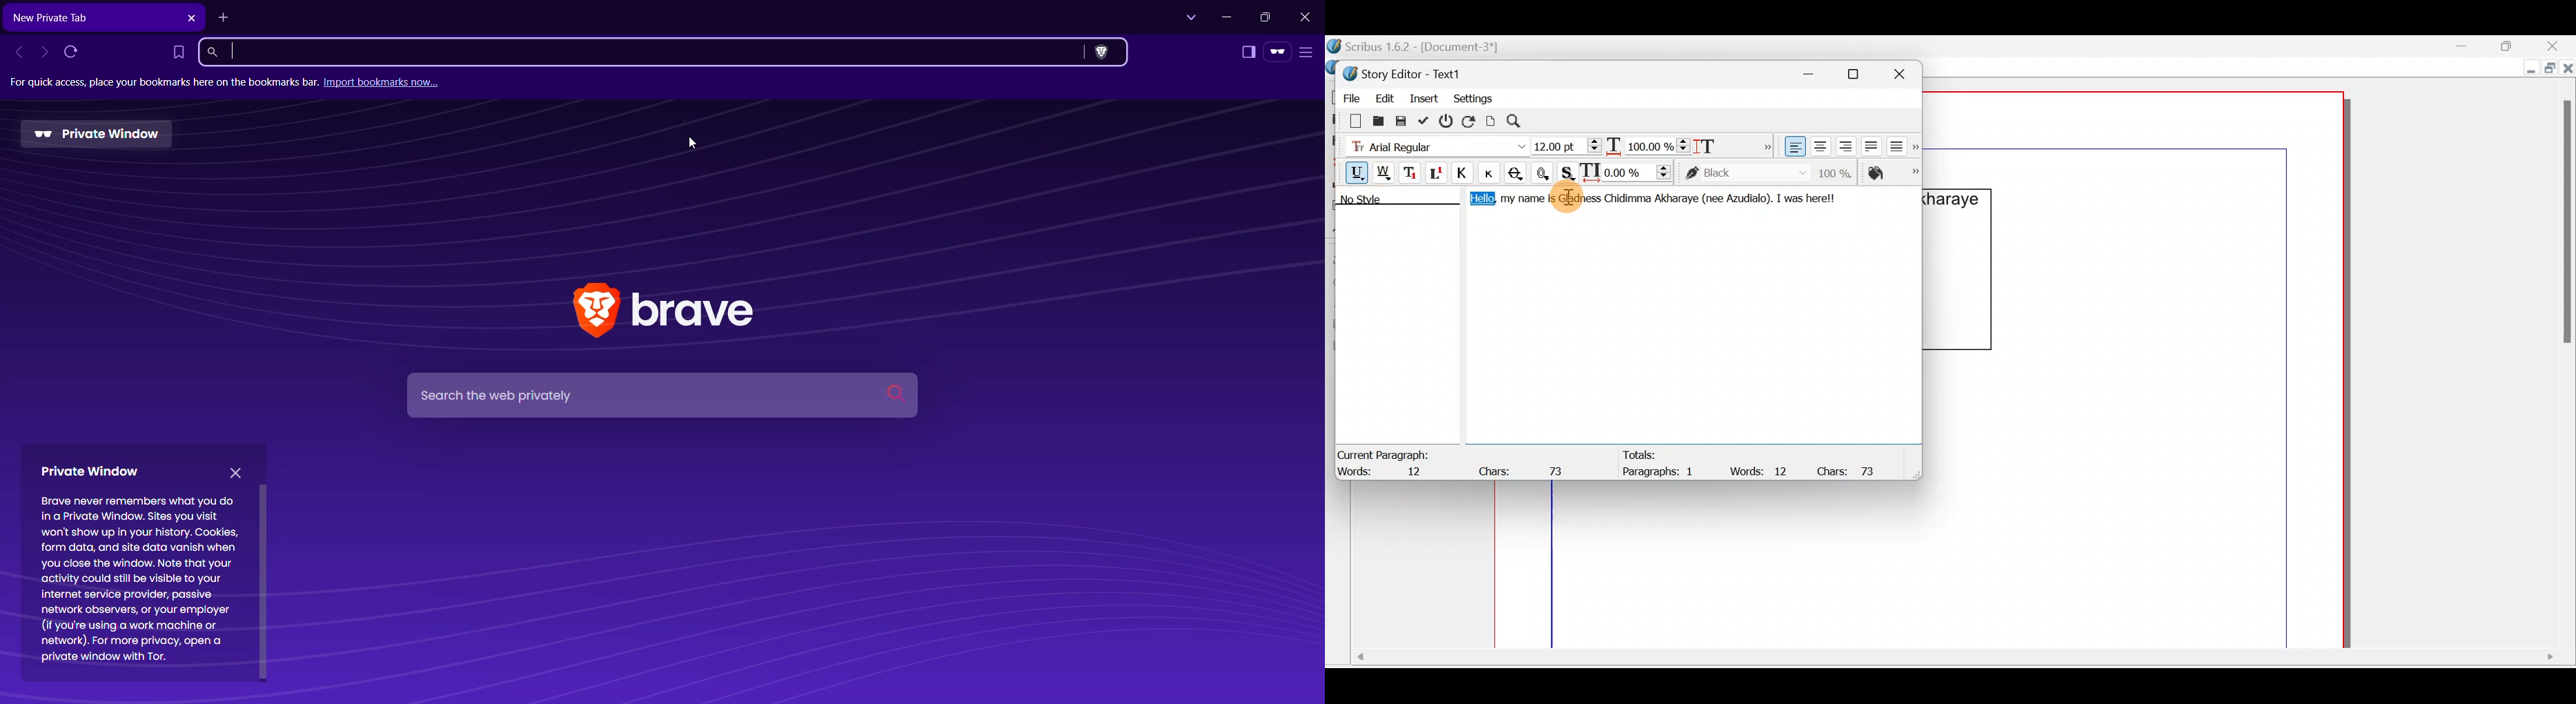 The width and height of the screenshot is (2576, 728). Describe the element at coordinates (1349, 120) in the screenshot. I see `Clear all text` at that location.